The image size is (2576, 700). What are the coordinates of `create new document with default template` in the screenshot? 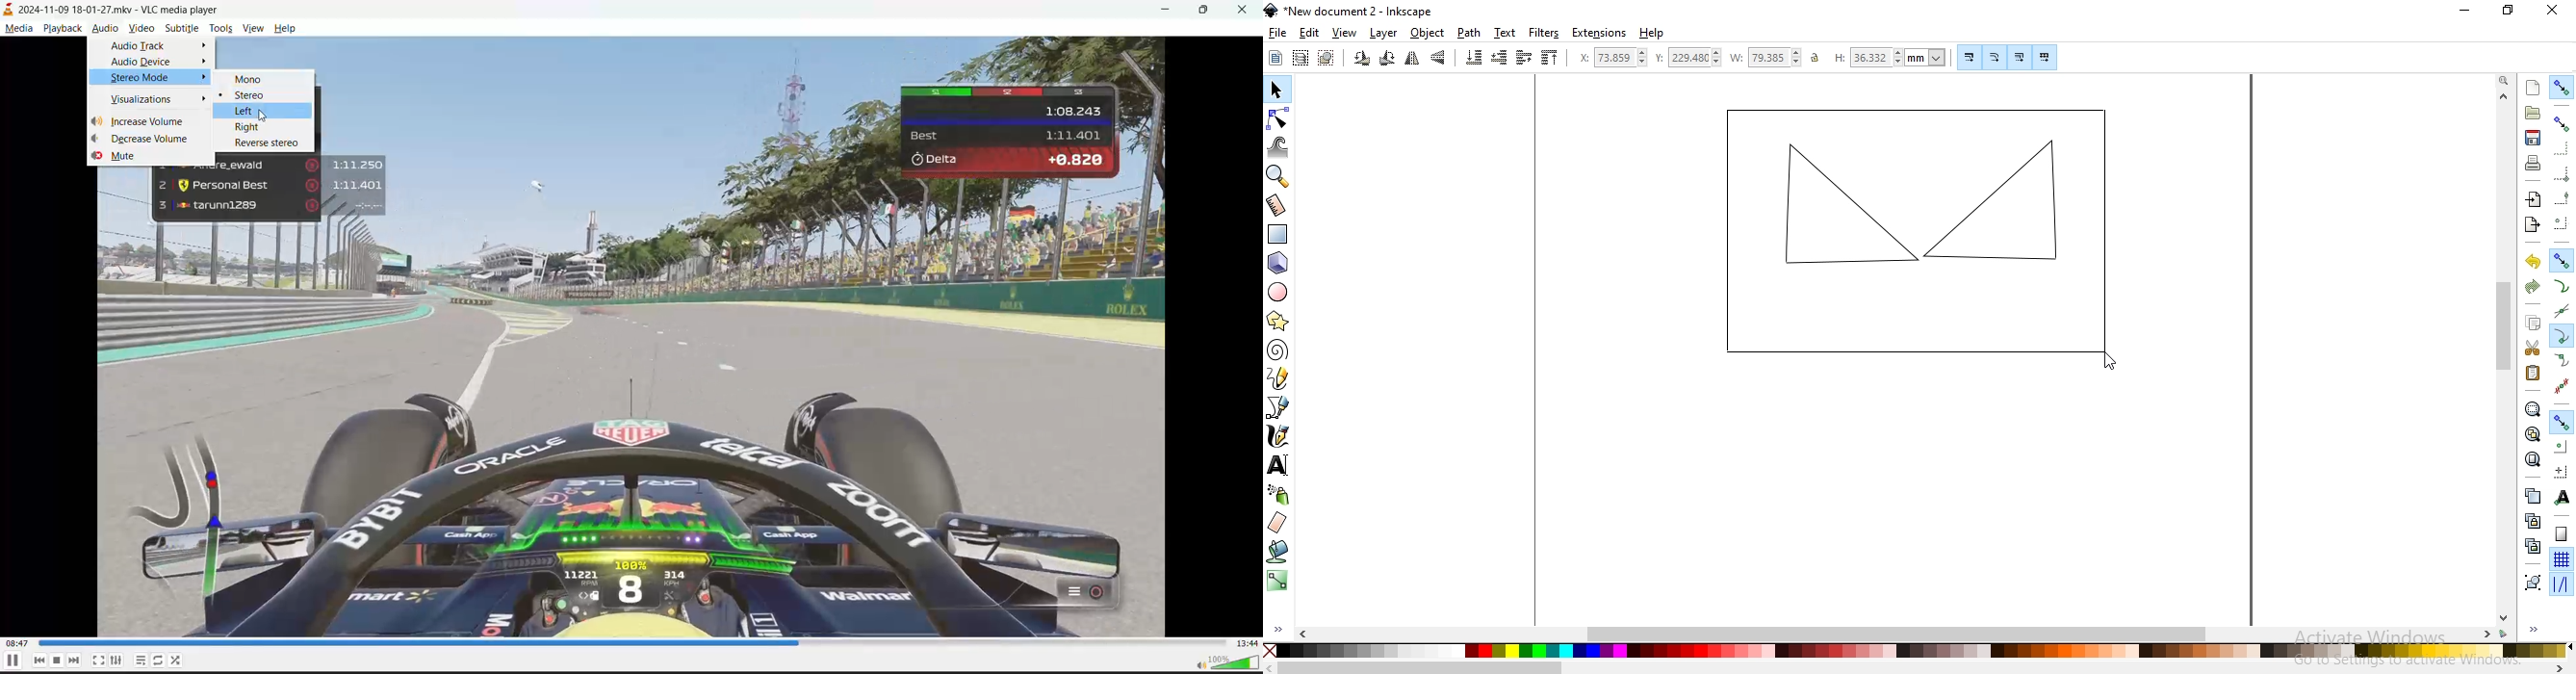 It's located at (2534, 88).